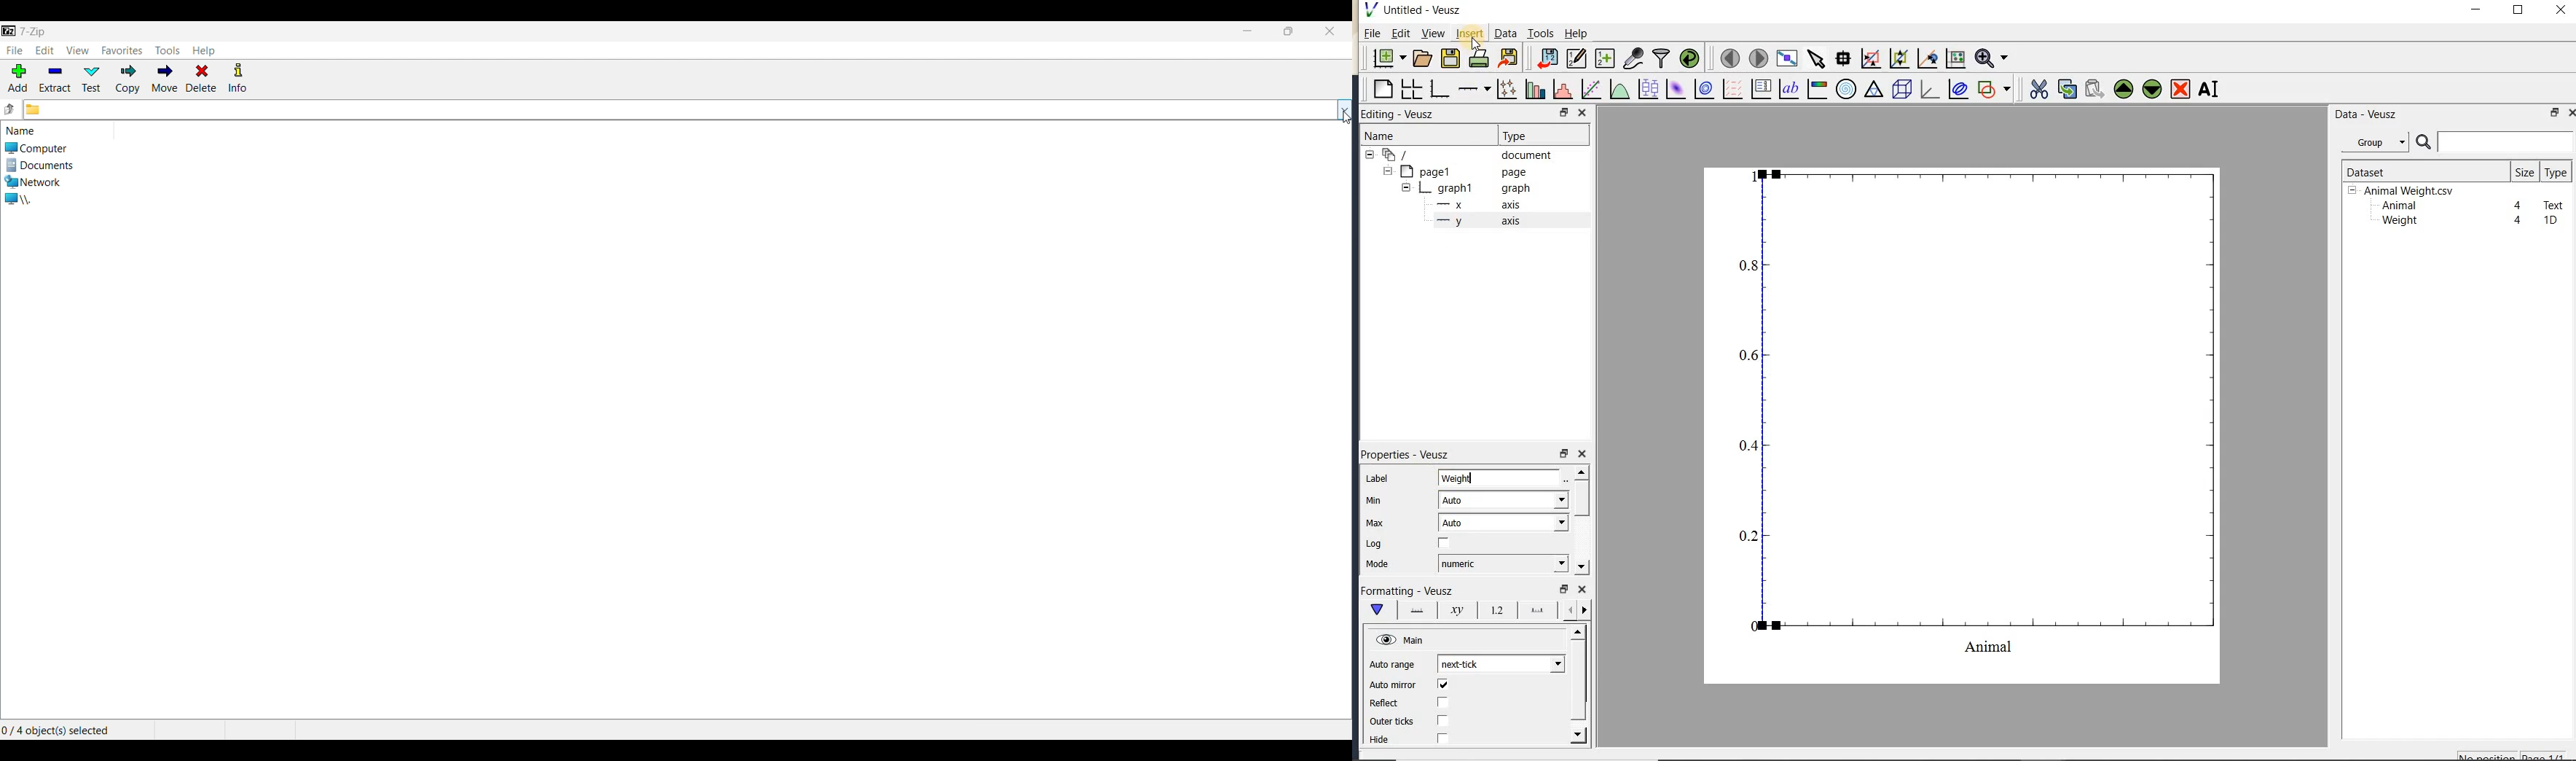 This screenshot has height=784, width=2576. Describe the element at coordinates (165, 78) in the screenshot. I see `Move` at that location.